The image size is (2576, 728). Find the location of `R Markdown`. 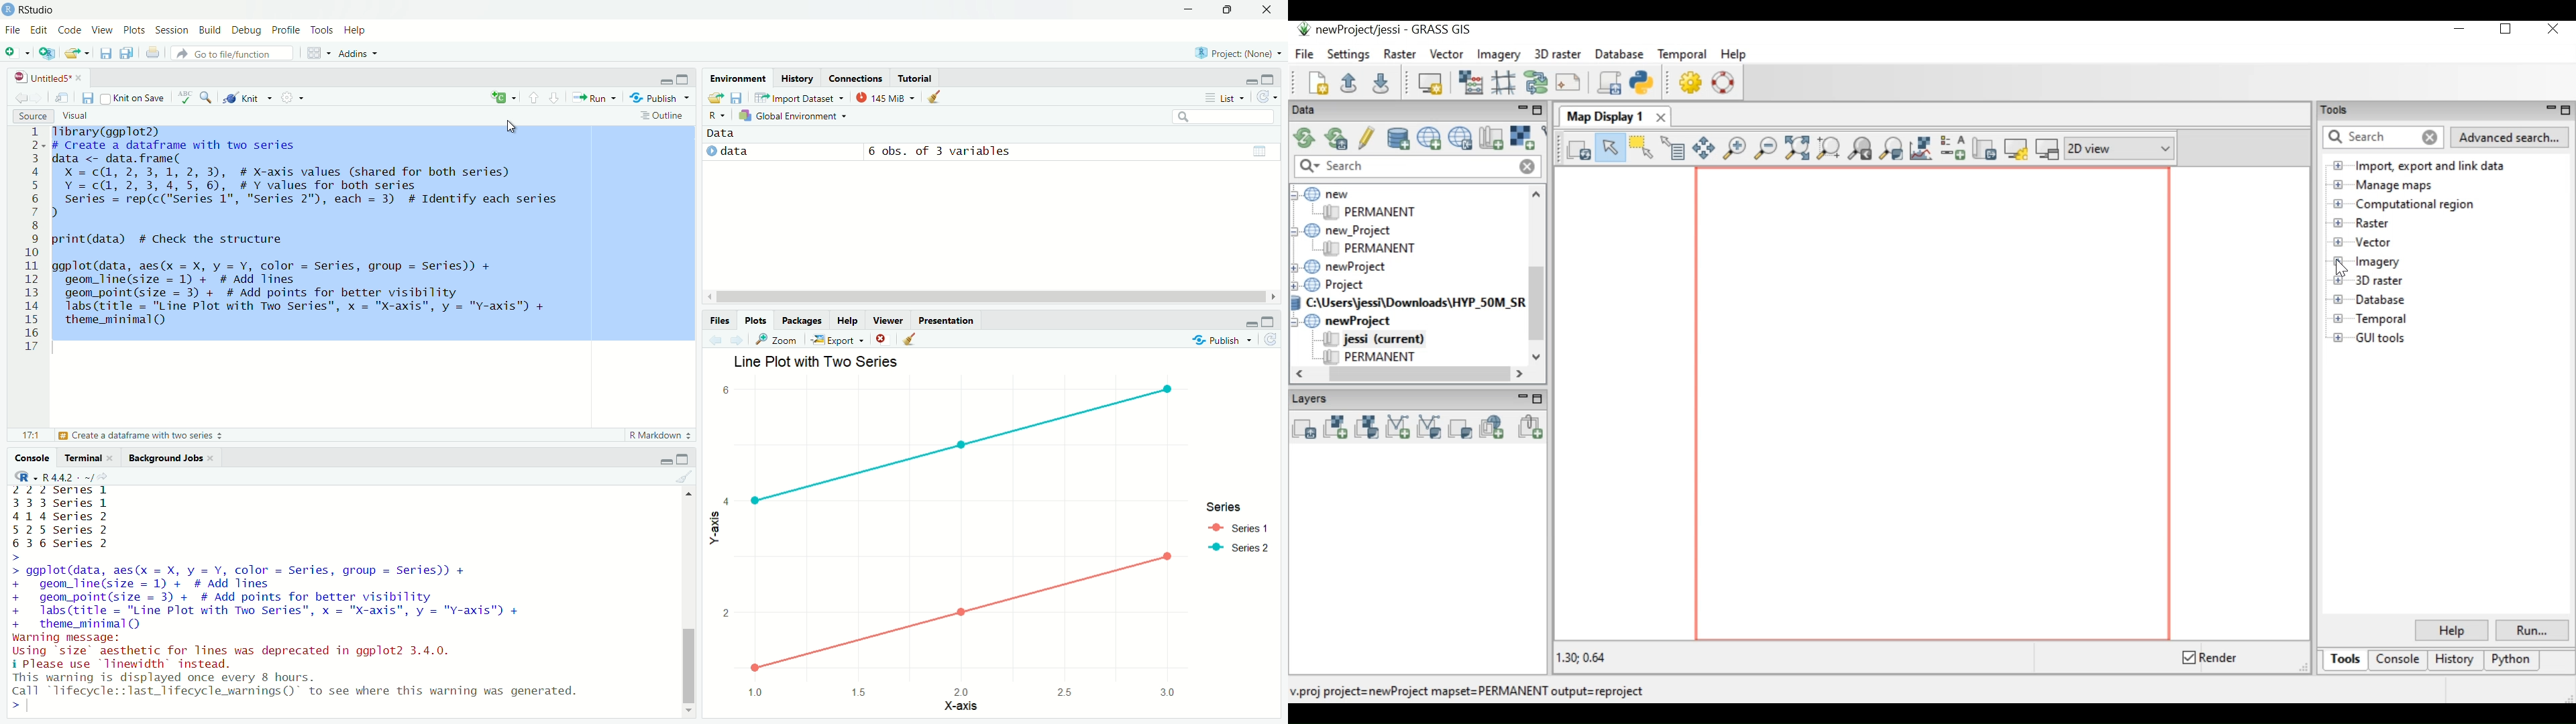

R Markdown is located at coordinates (660, 436).